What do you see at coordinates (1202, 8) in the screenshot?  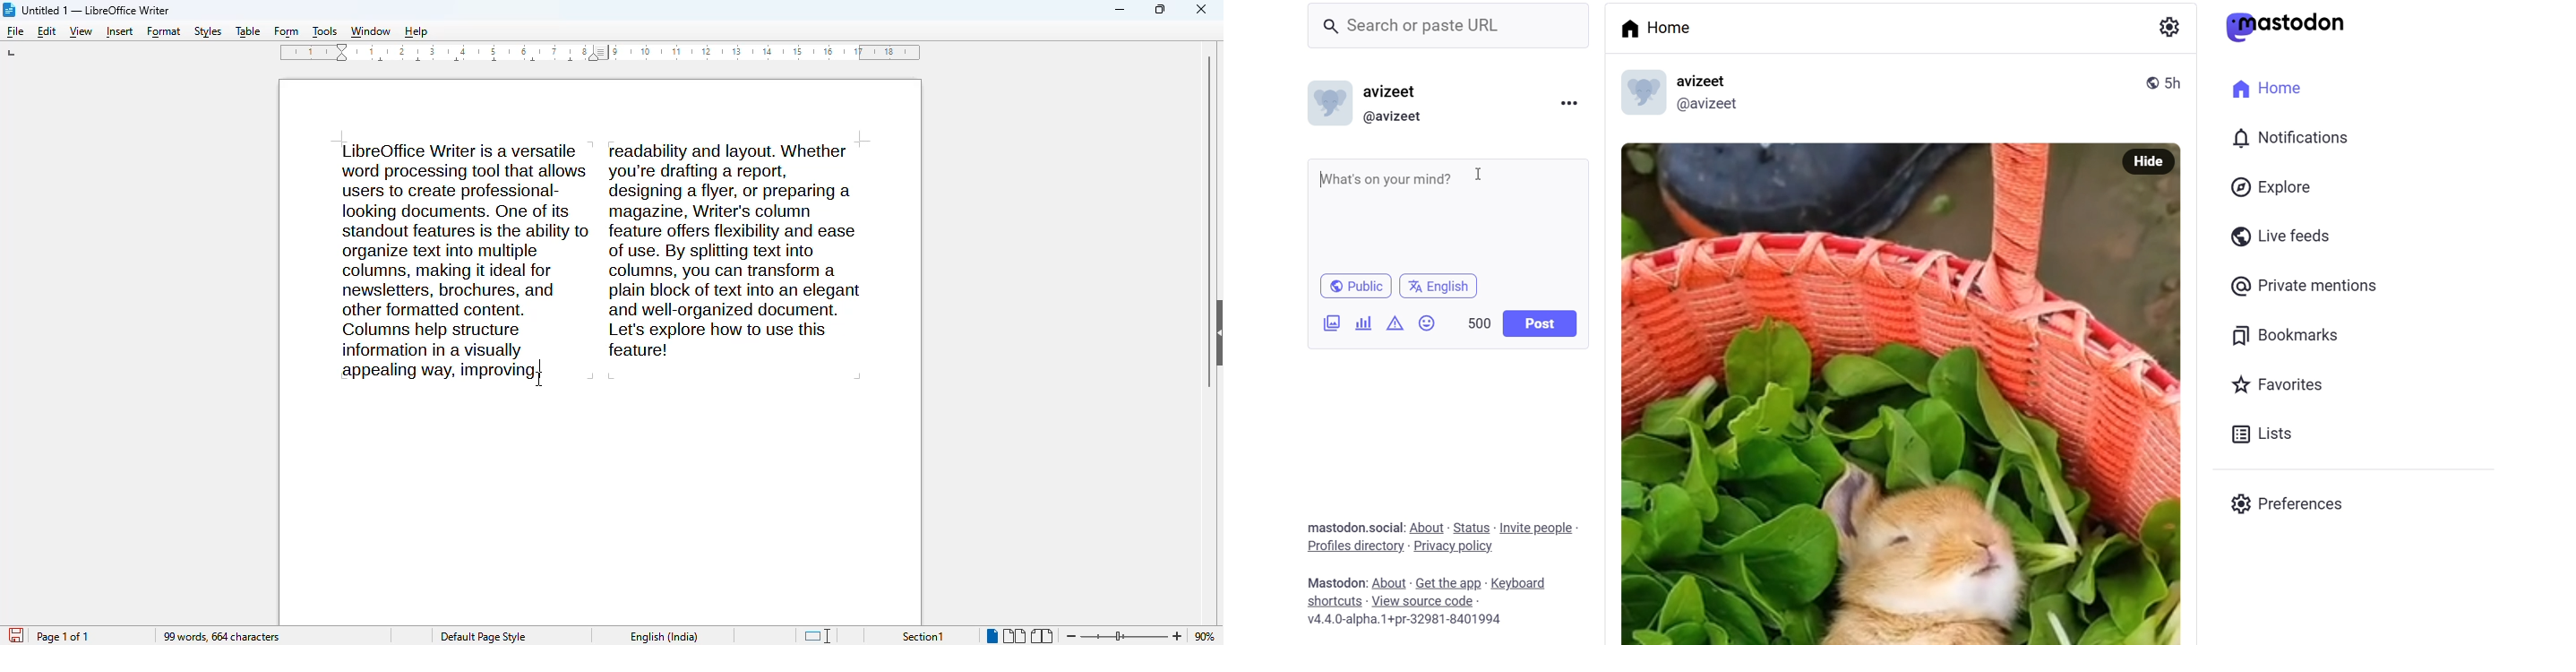 I see `close` at bounding box center [1202, 8].